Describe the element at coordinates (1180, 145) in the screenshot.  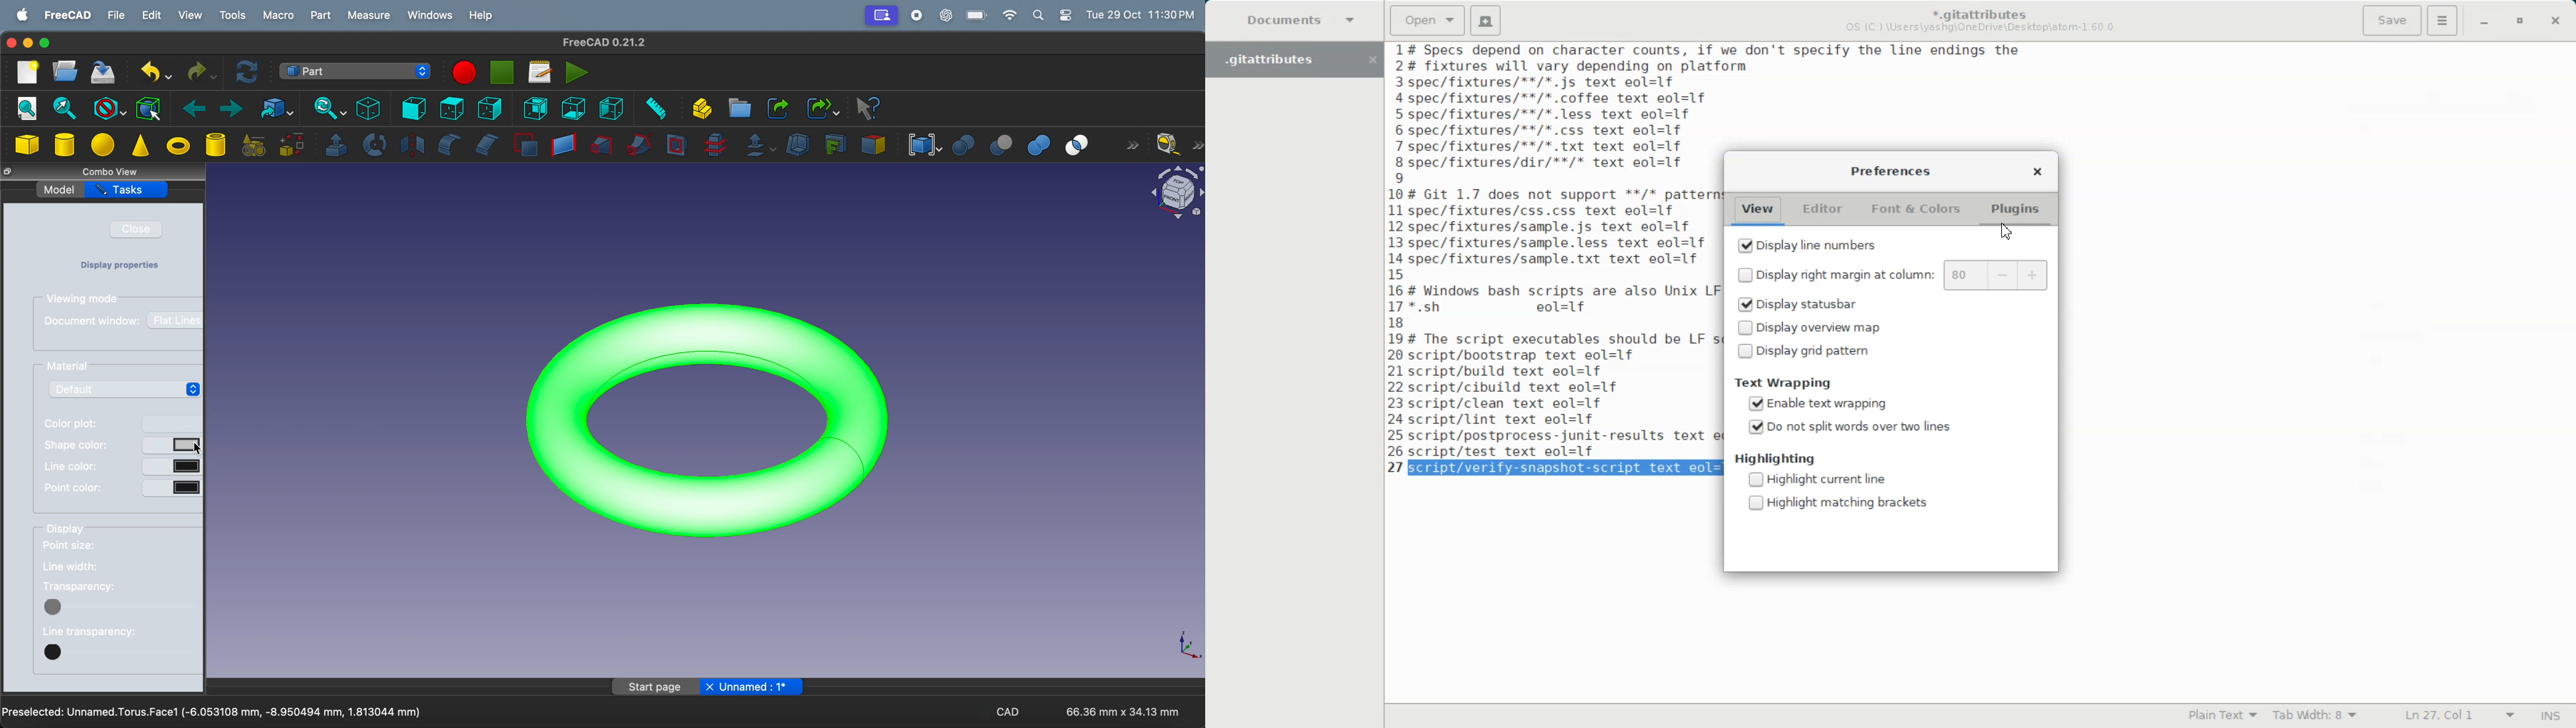
I see `measure liner` at that location.